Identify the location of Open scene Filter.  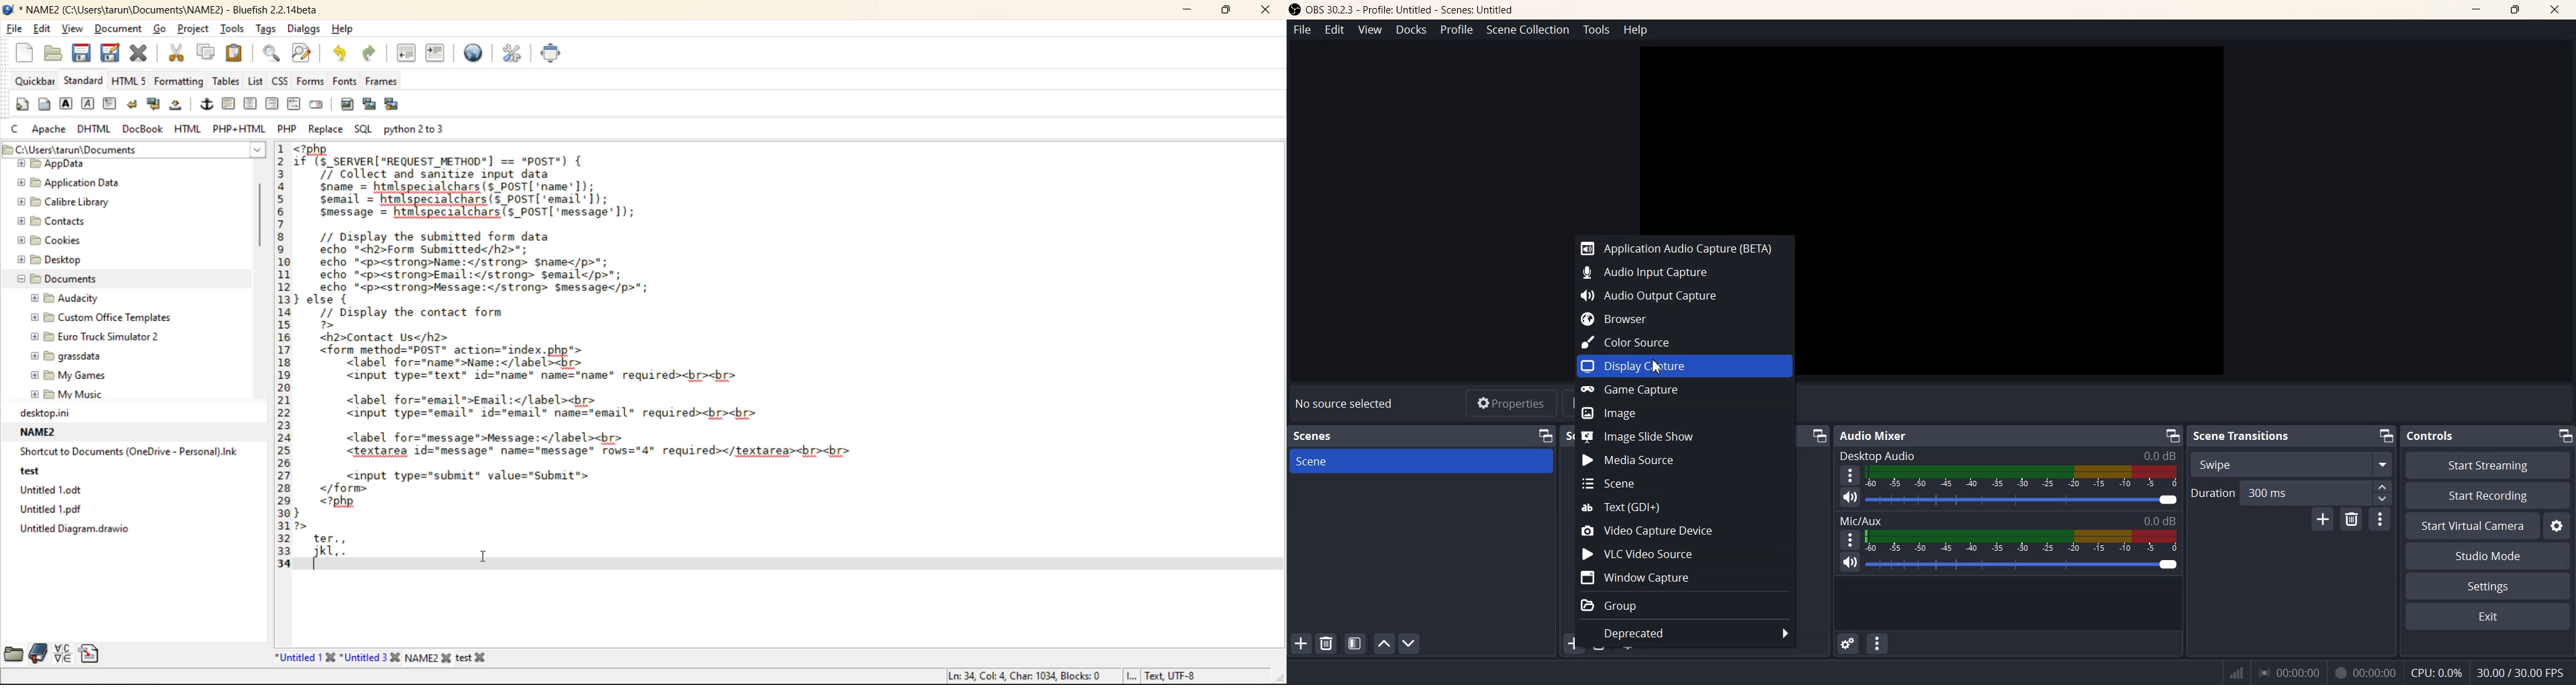
(1354, 644).